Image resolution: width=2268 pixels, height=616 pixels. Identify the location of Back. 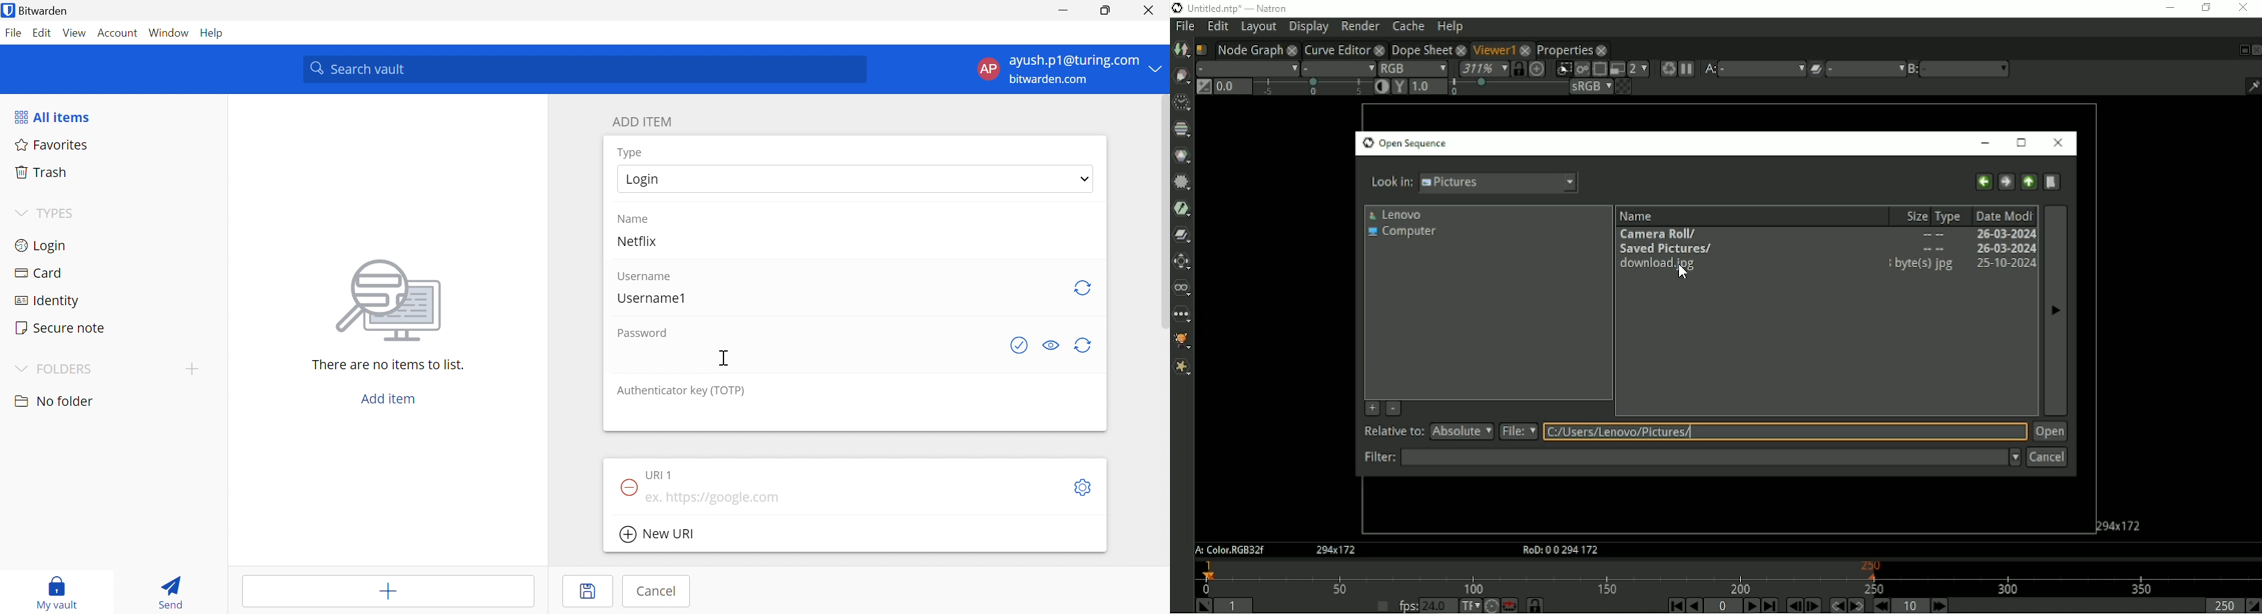
(1983, 181).